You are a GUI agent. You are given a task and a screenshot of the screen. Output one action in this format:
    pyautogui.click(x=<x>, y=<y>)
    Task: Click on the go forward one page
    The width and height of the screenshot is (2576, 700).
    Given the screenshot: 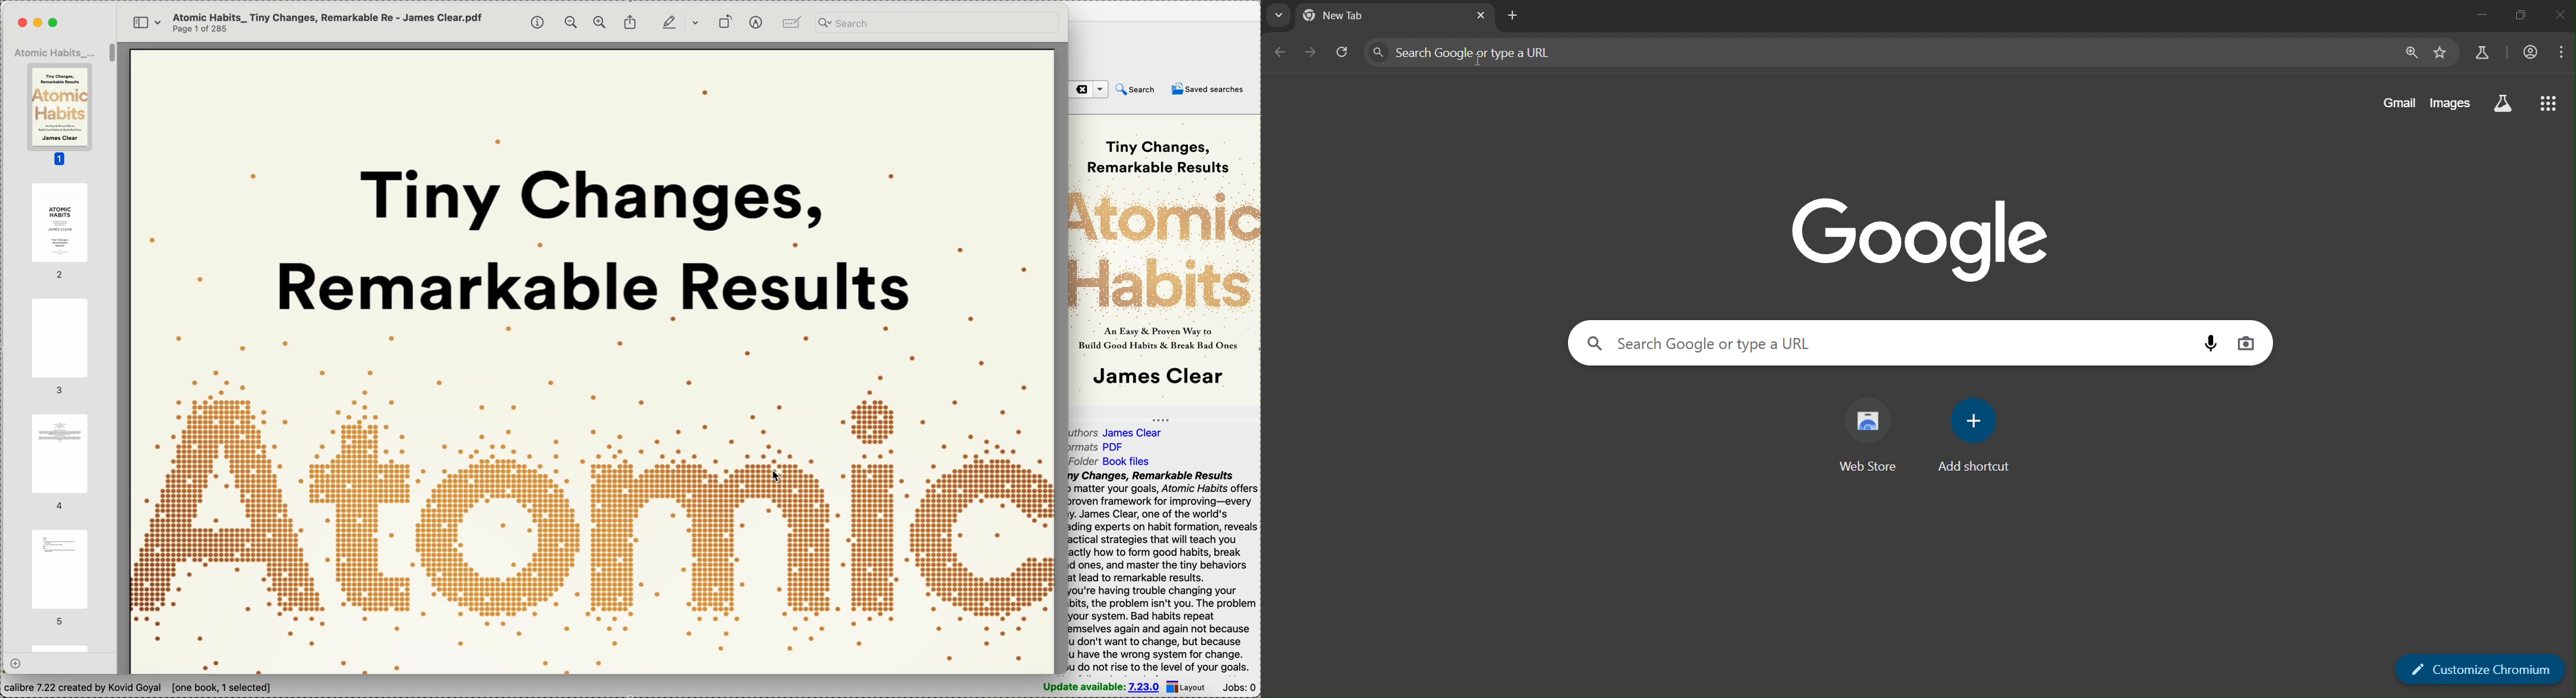 What is the action you would take?
    pyautogui.click(x=1312, y=53)
    